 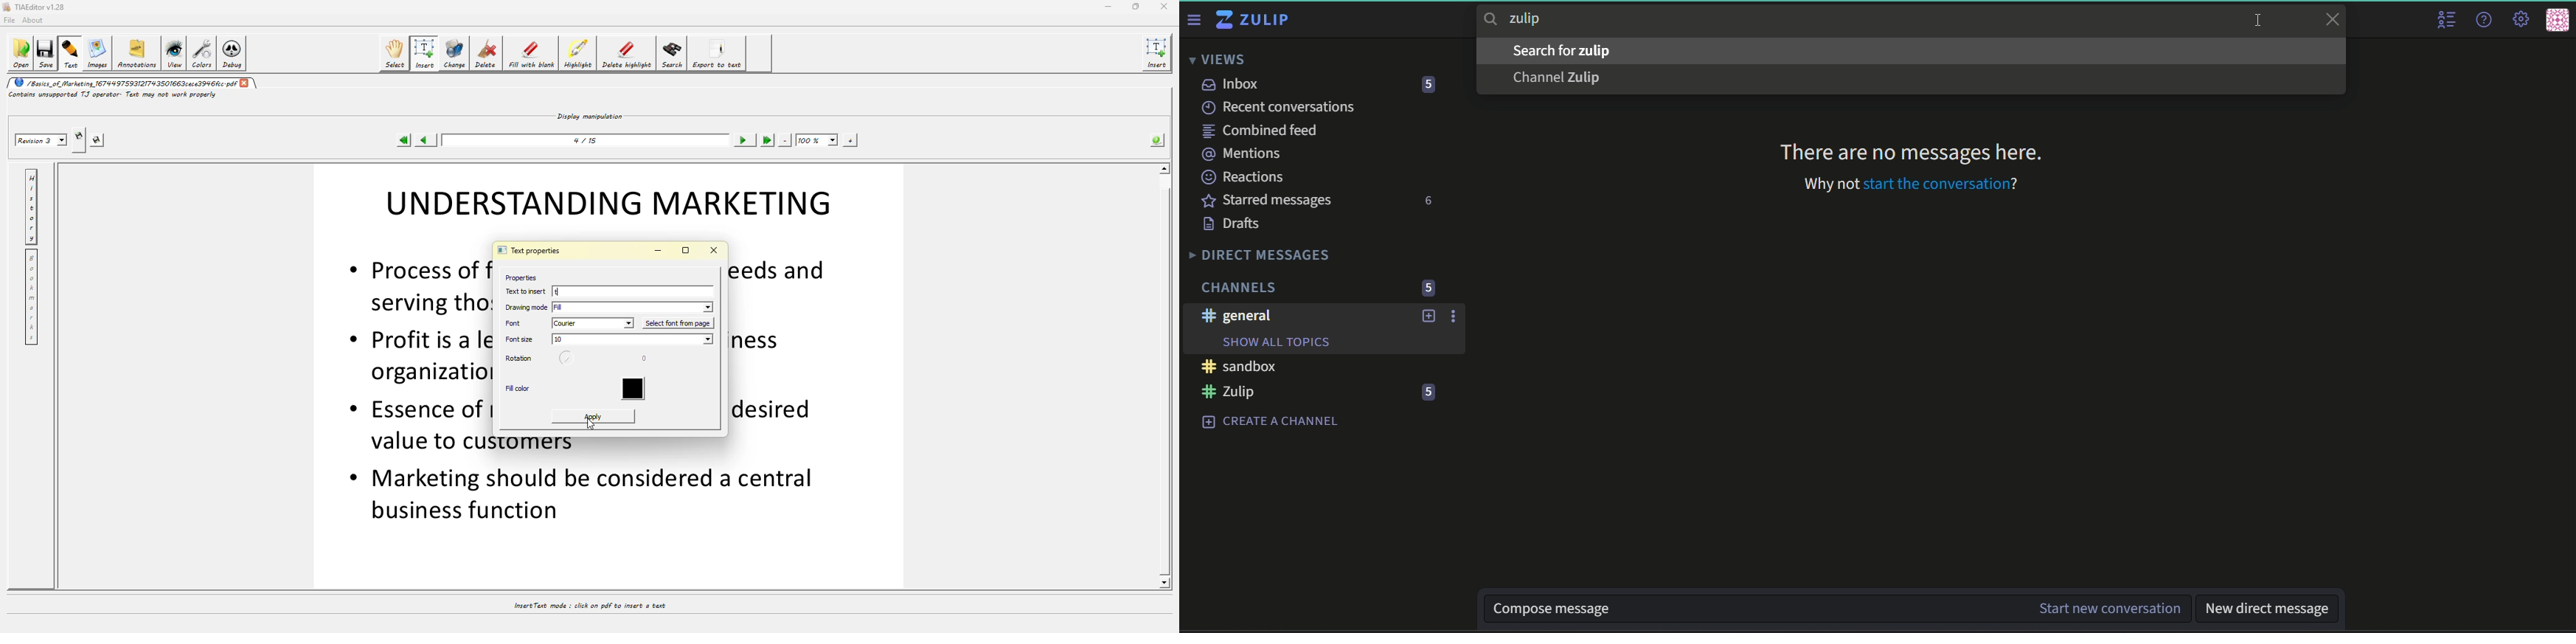 I want to click on text, so click(x=1563, y=53).